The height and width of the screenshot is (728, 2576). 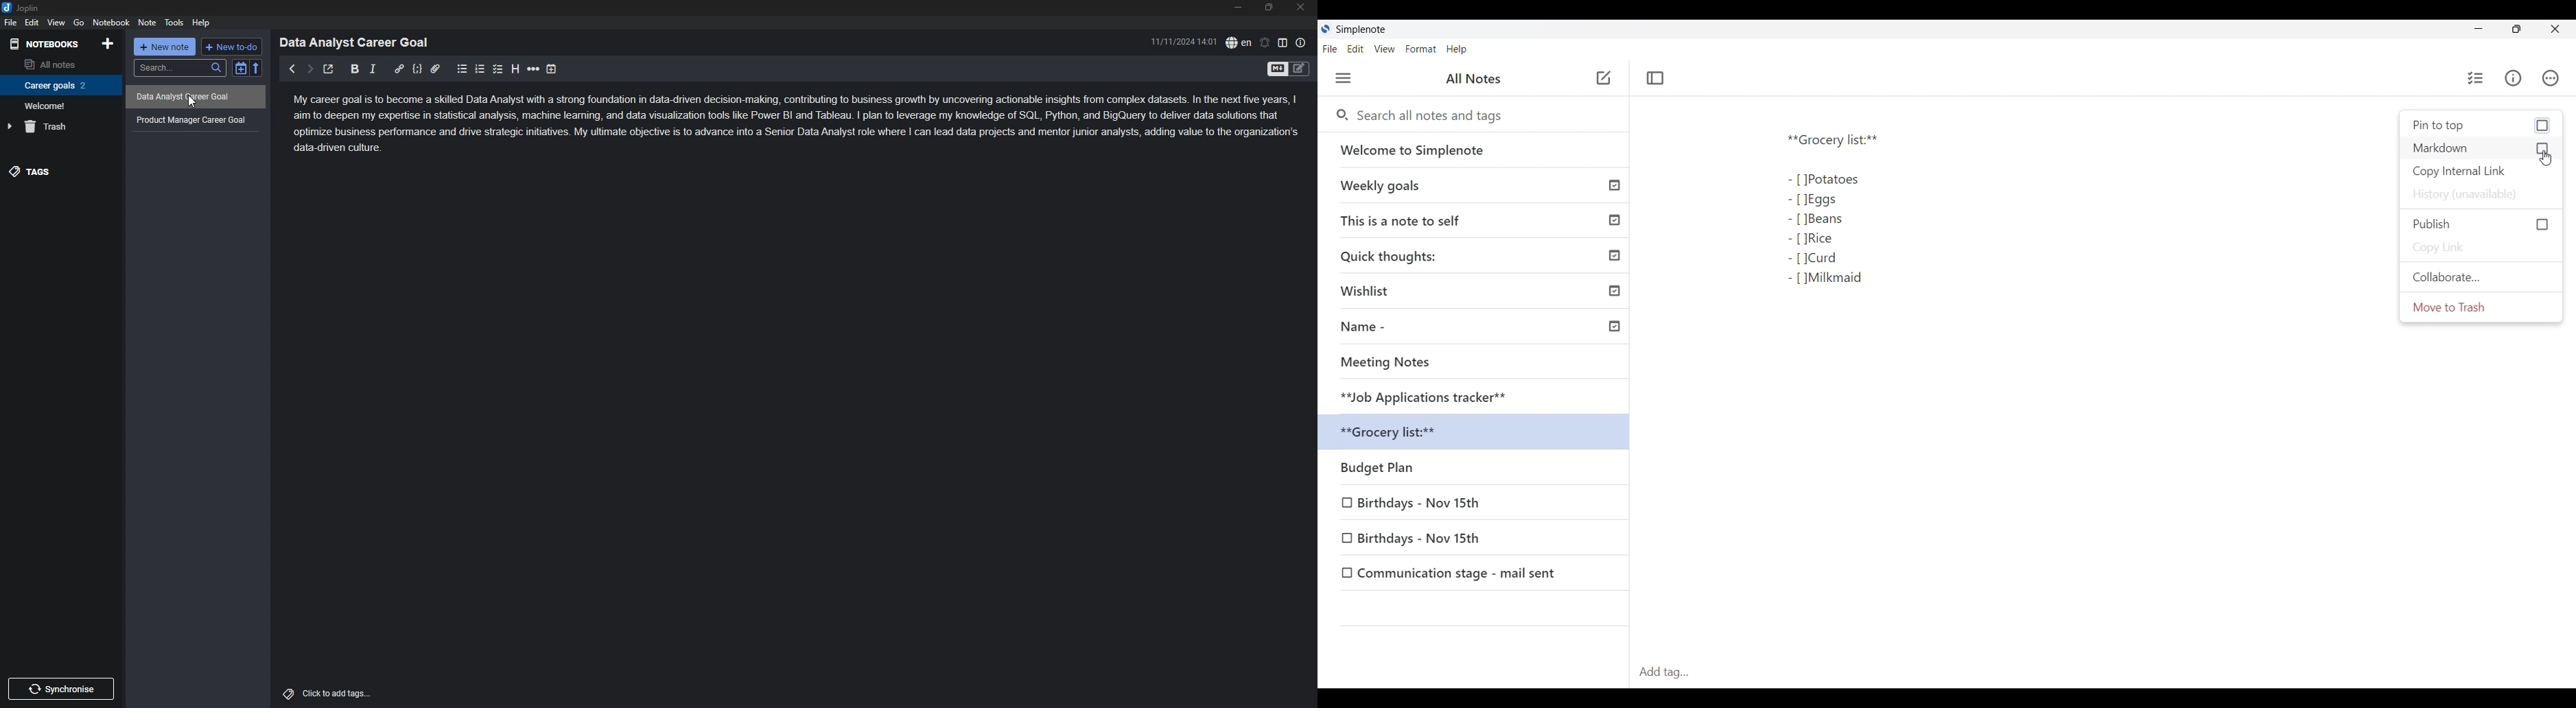 What do you see at coordinates (165, 47) in the screenshot?
I see `+ new note` at bounding box center [165, 47].